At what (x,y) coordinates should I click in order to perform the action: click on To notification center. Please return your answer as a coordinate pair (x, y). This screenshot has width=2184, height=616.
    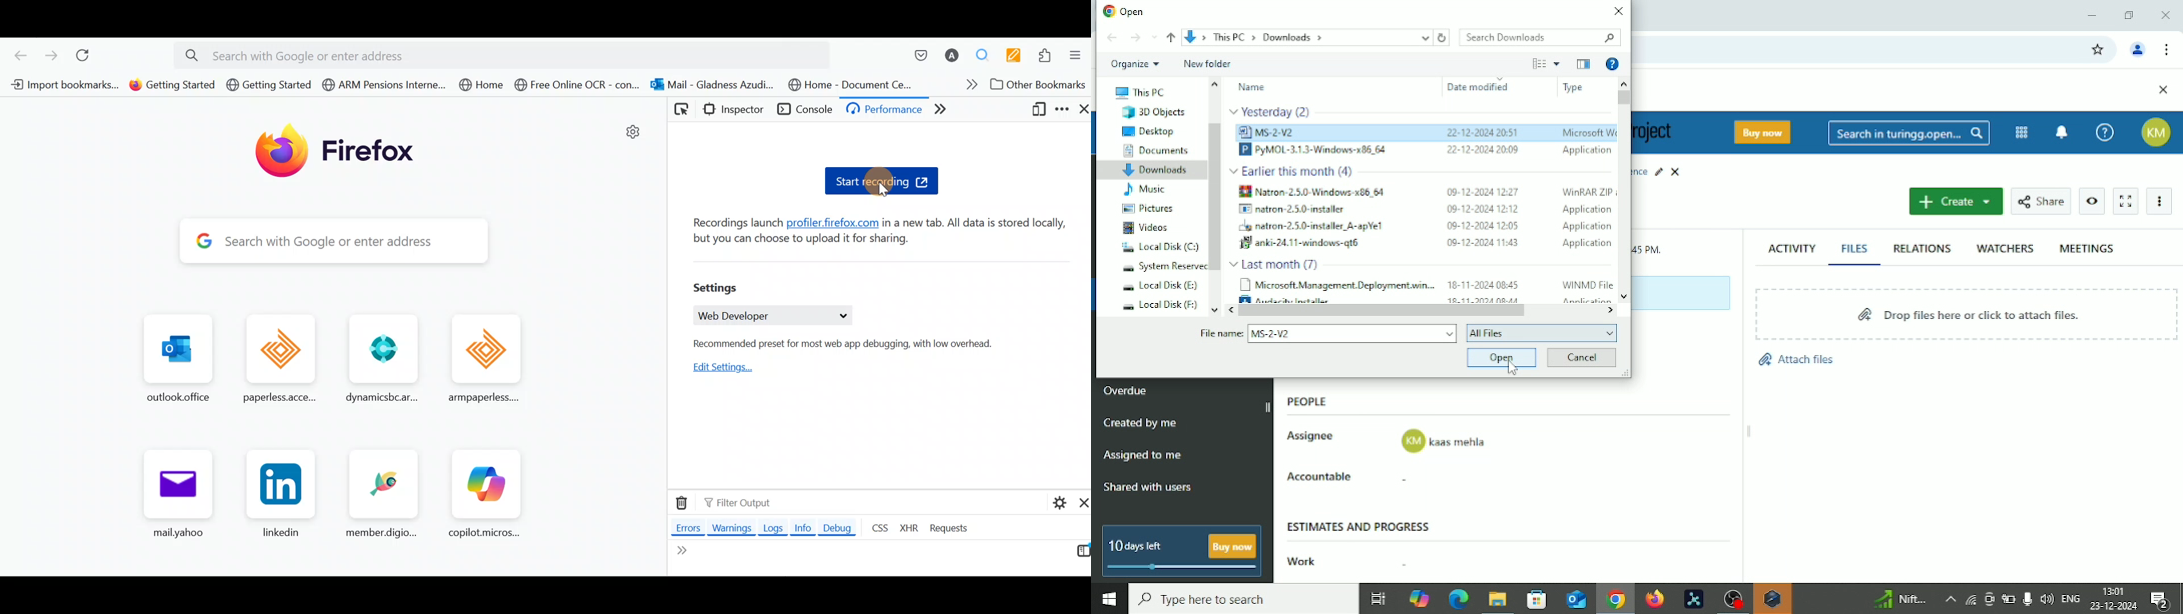
    Looking at the image, I should click on (2062, 130).